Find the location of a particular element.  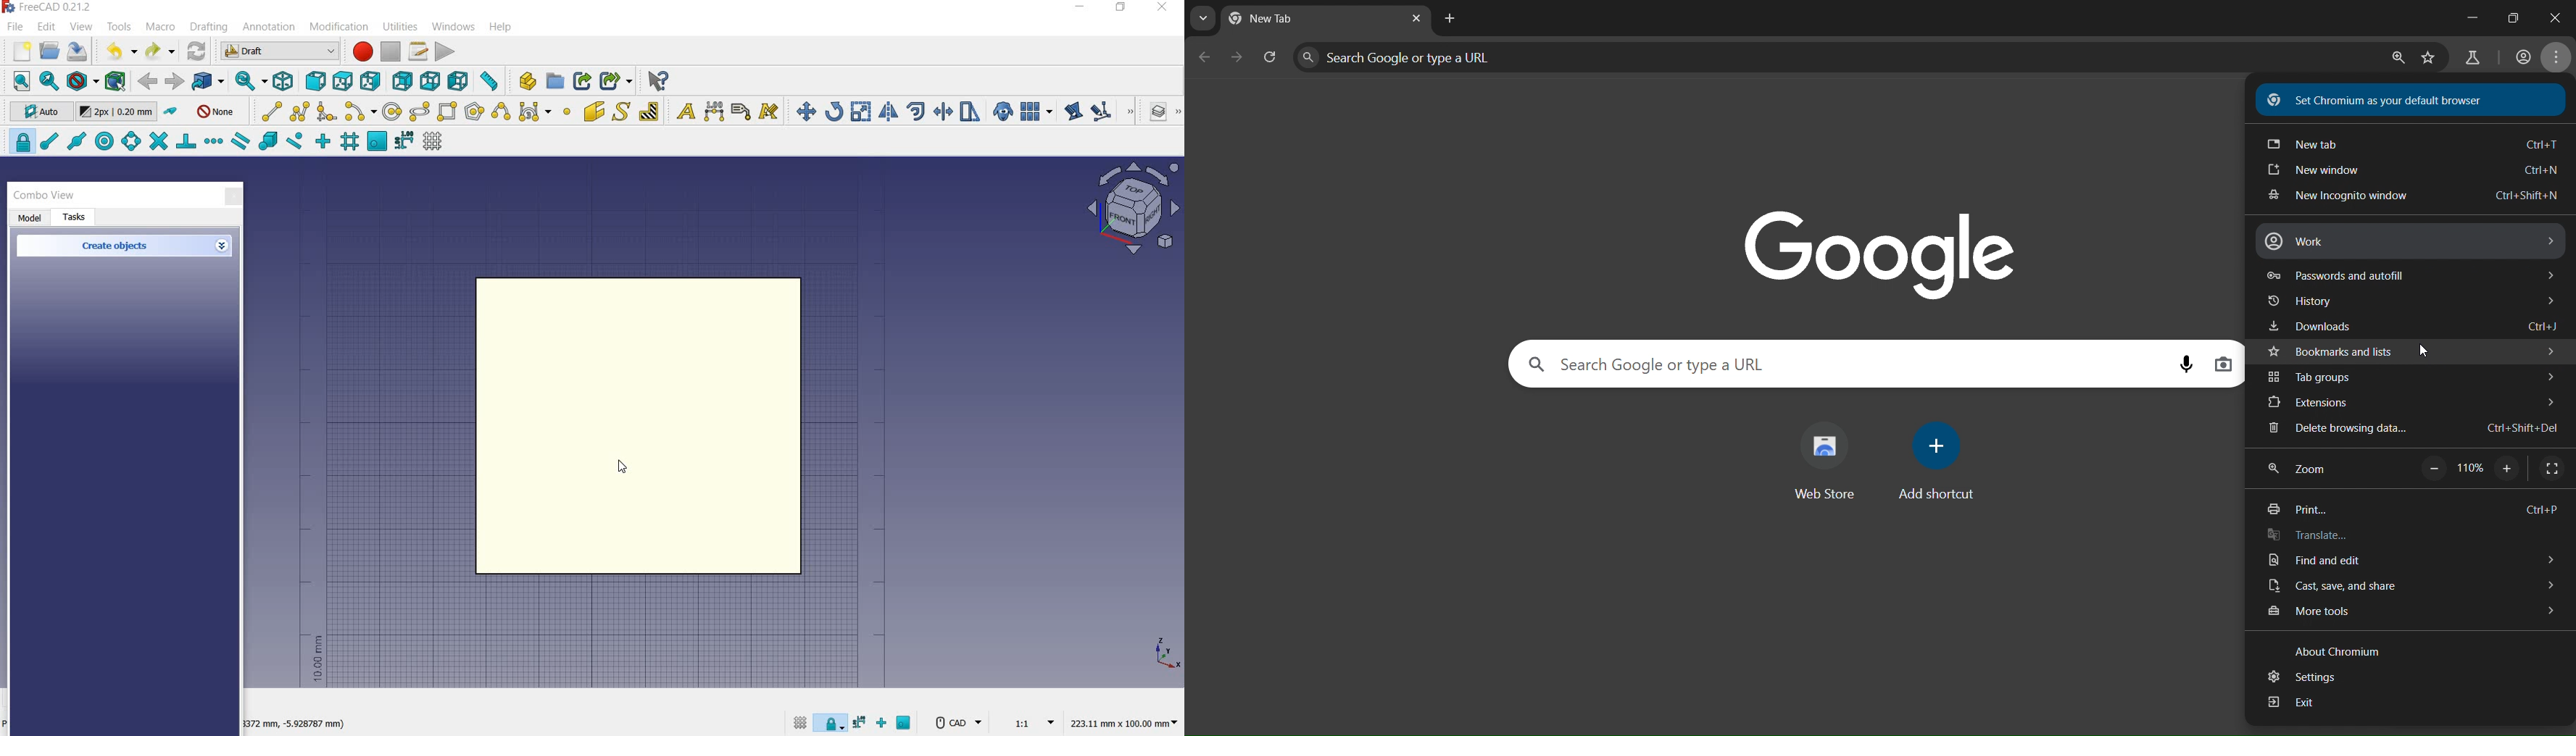

10mm is located at coordinates (317, 659).